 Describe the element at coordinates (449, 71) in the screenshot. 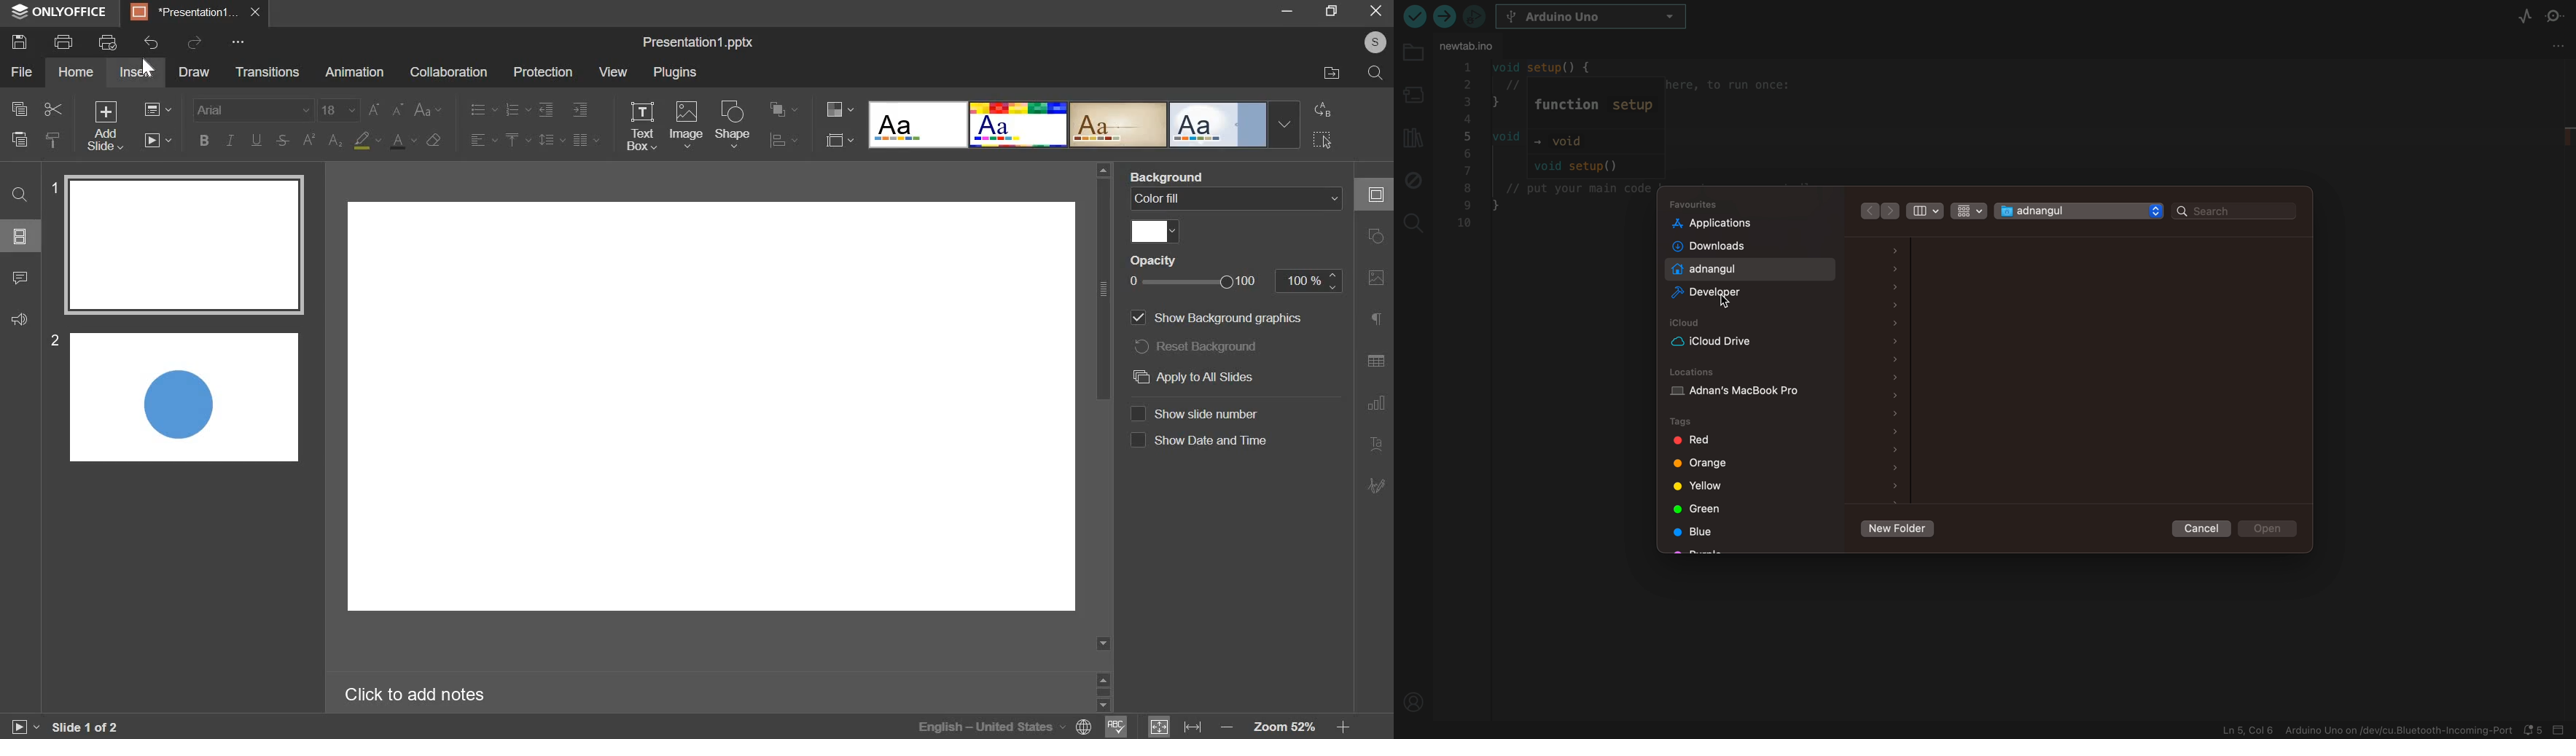

I see `collaboration` at that location.